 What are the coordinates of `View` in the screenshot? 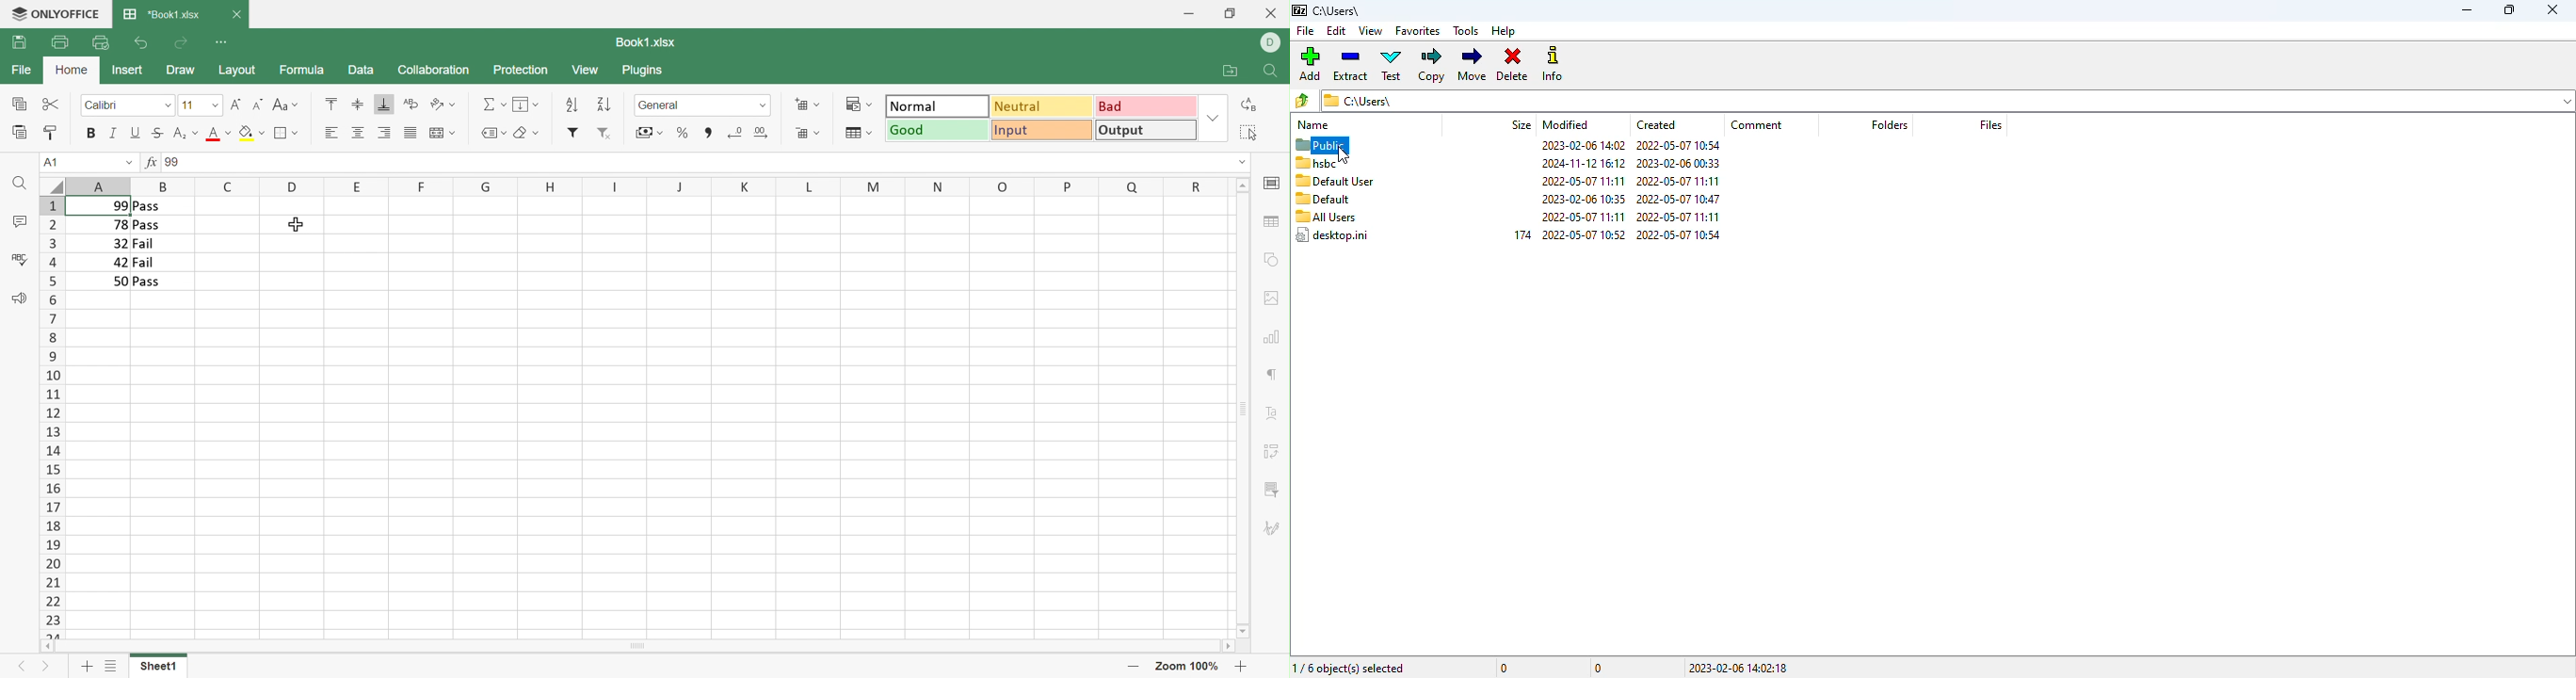 It's located at (585, 70).